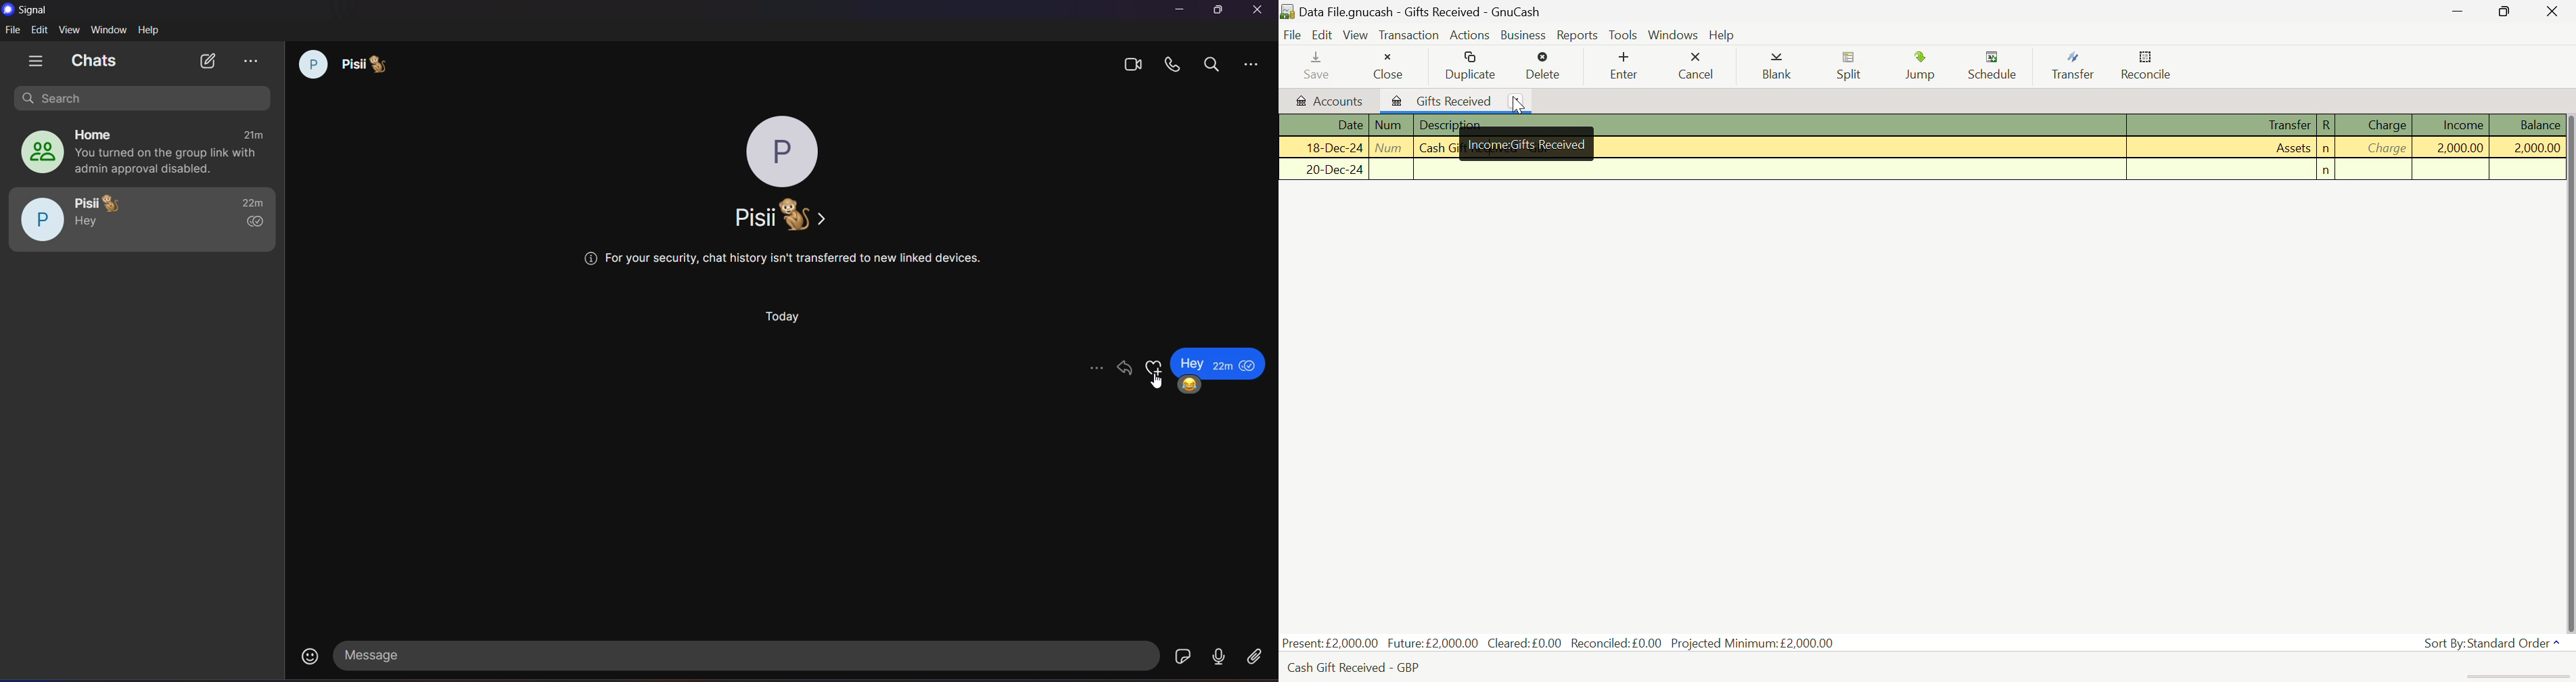 The height and width of the screenshot is (700, 2576). Describe the element at coordinates (312, 657) in the screenshot. I see `emojis` at that location.